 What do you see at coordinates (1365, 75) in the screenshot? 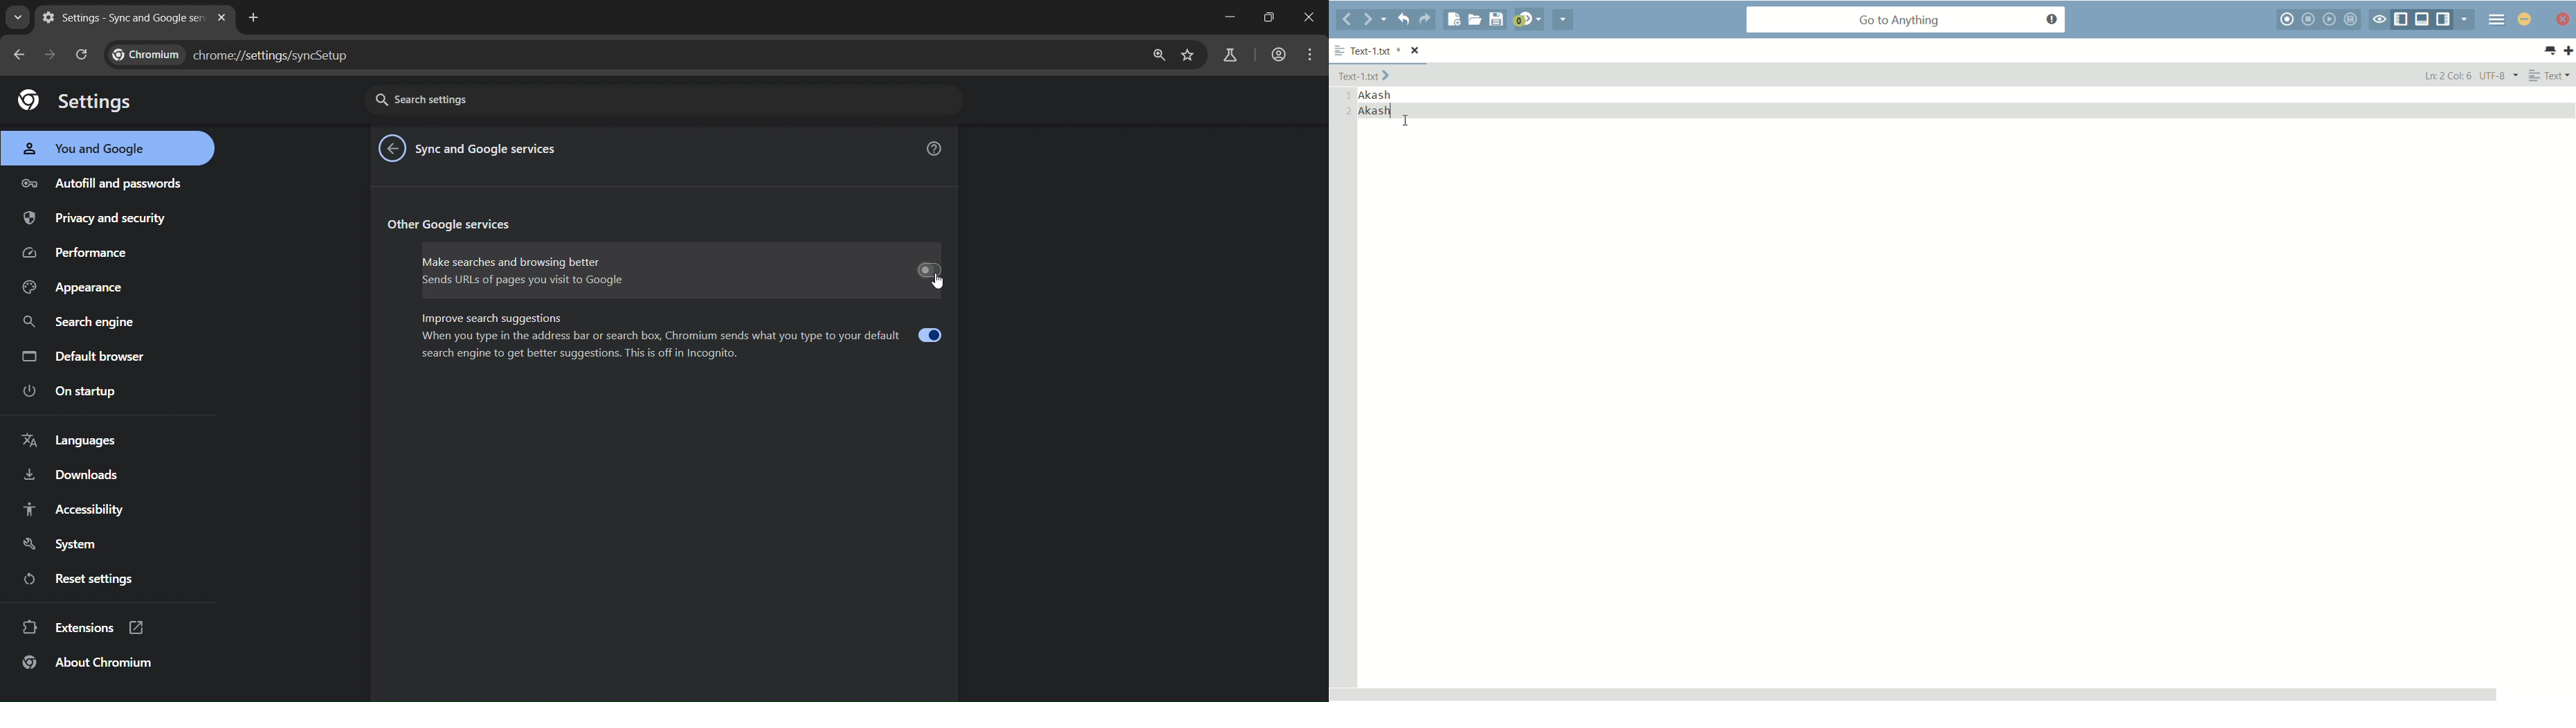
I see `text-1 File` at bounding box center [1365, 75].